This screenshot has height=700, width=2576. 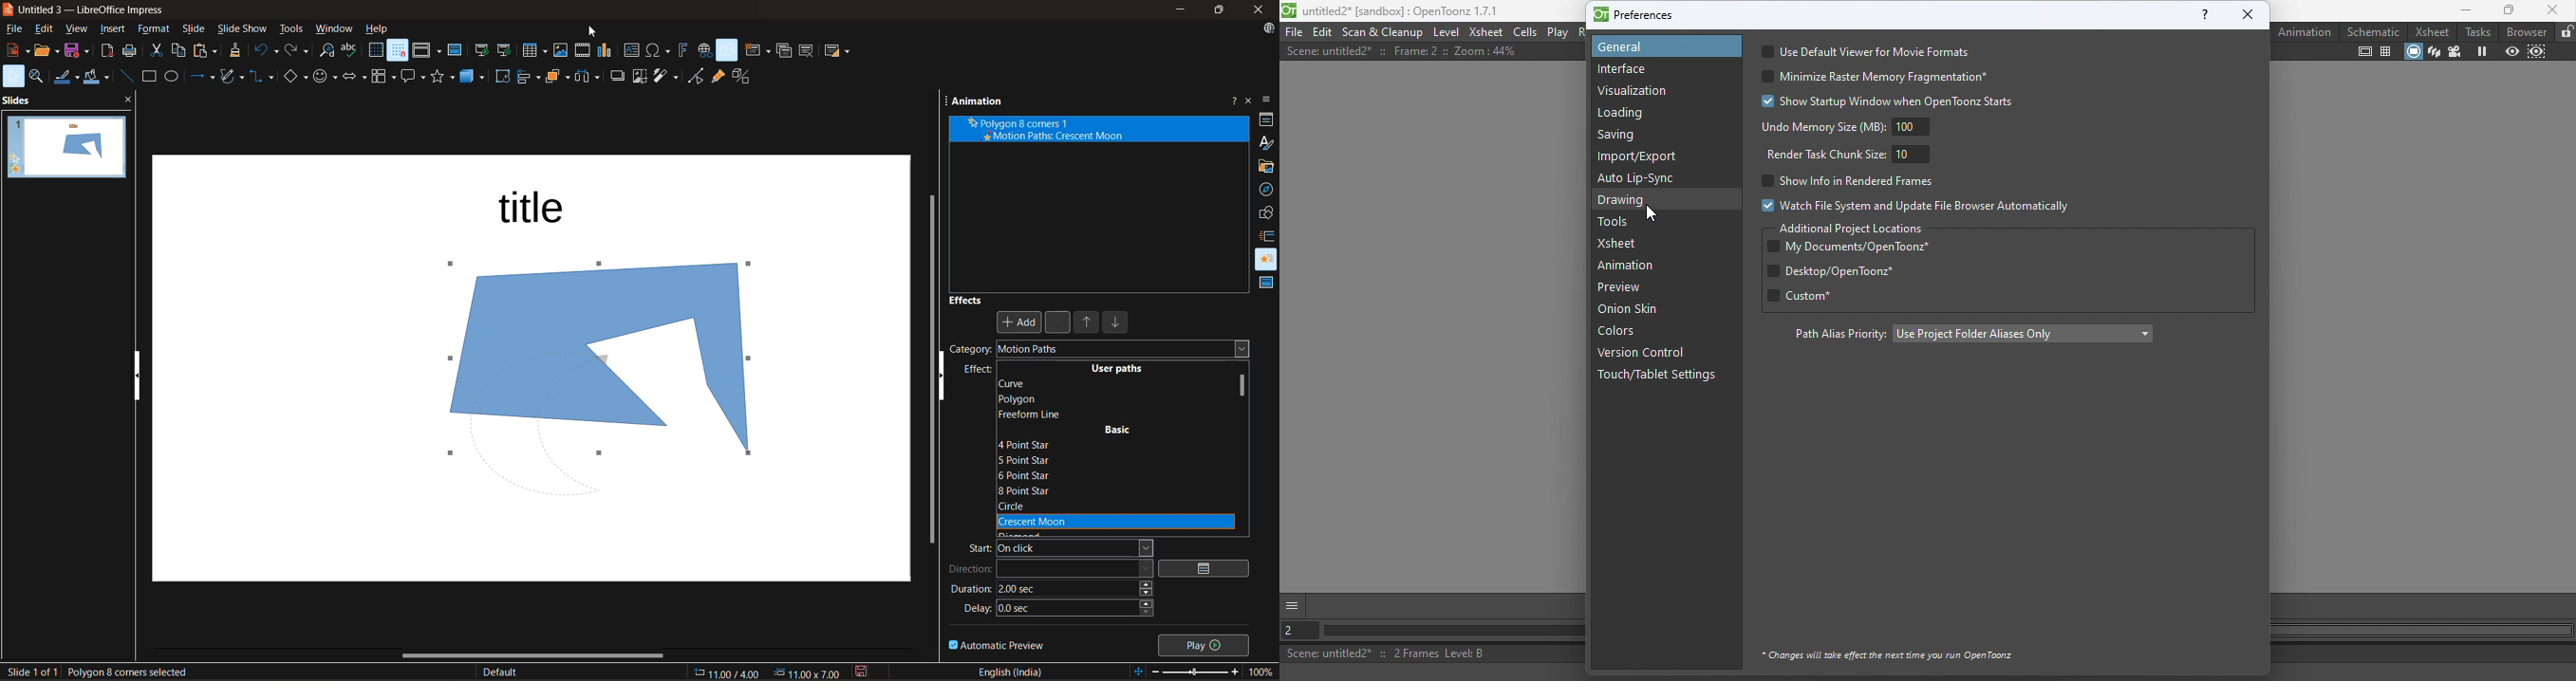 I want to click on animation, so click(x=1264, y=257).